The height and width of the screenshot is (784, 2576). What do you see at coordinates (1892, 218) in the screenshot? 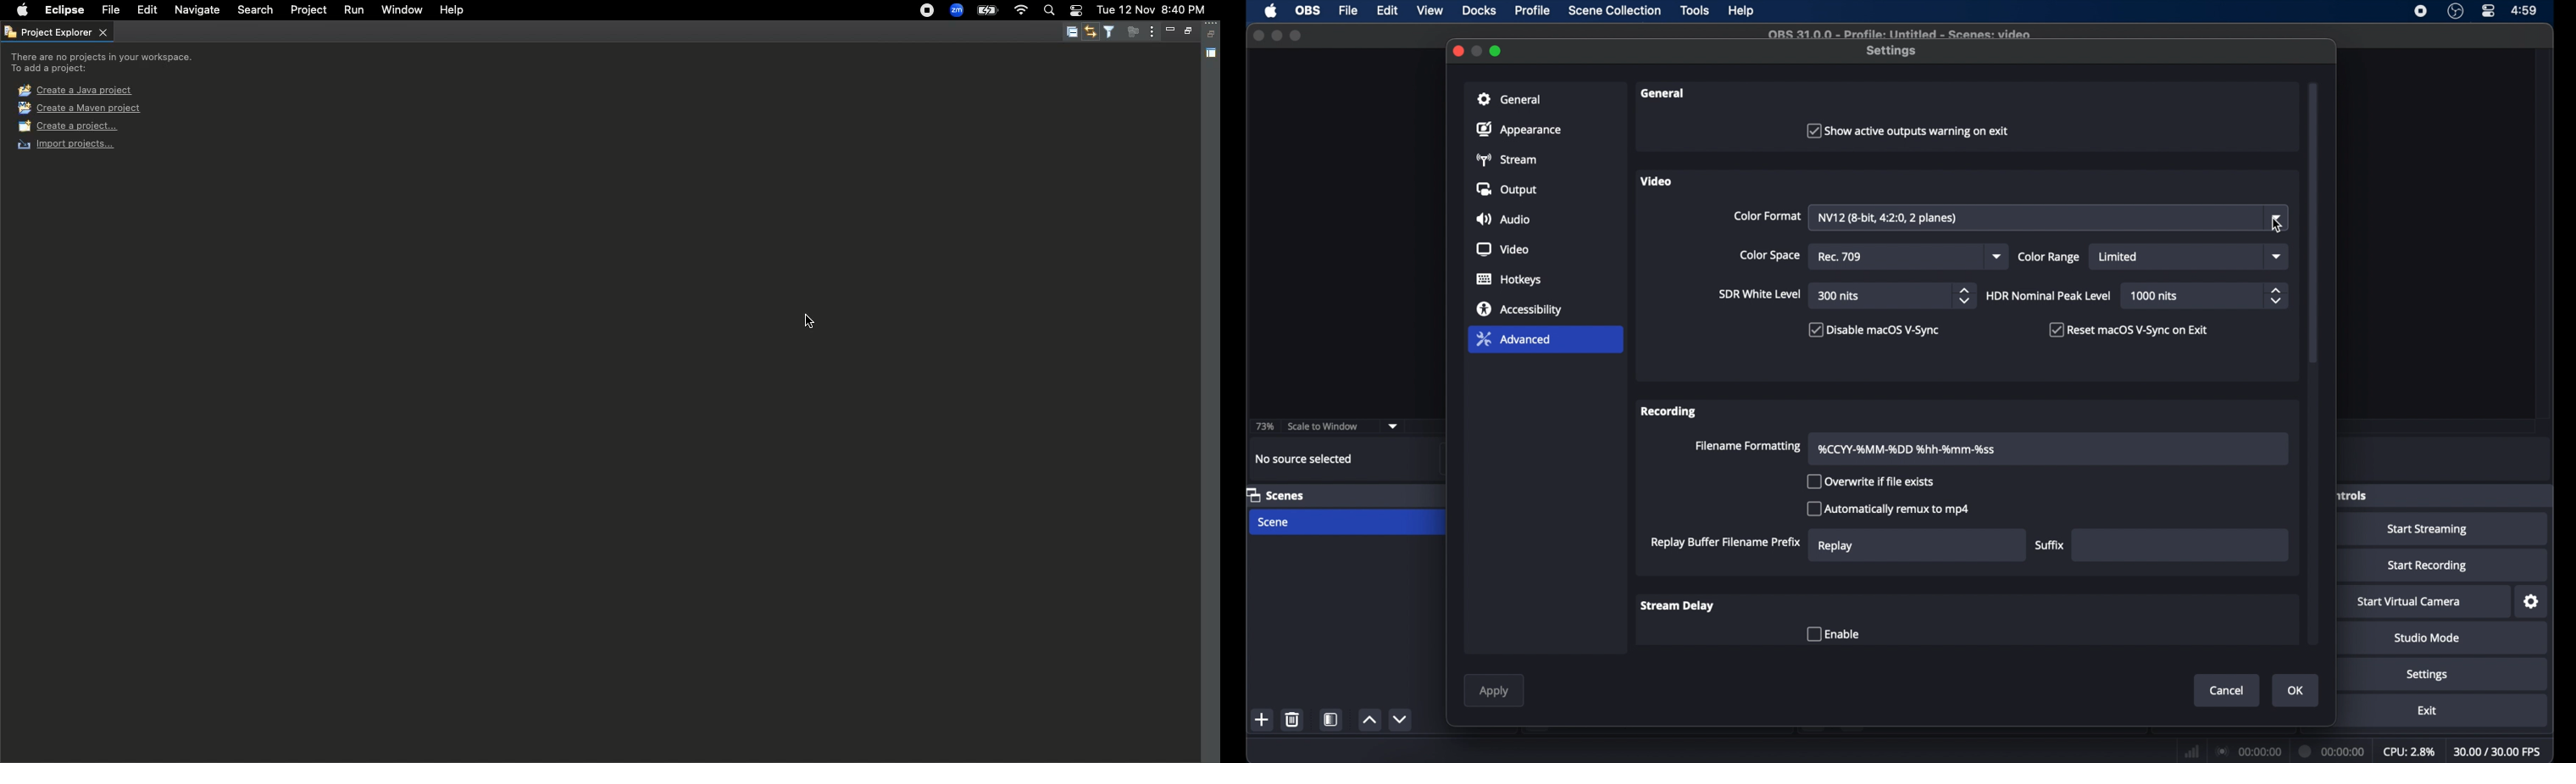
I see `NV12 (8-bit, 4:2:0, 2 planes)` at bounding box center [1892, 218].